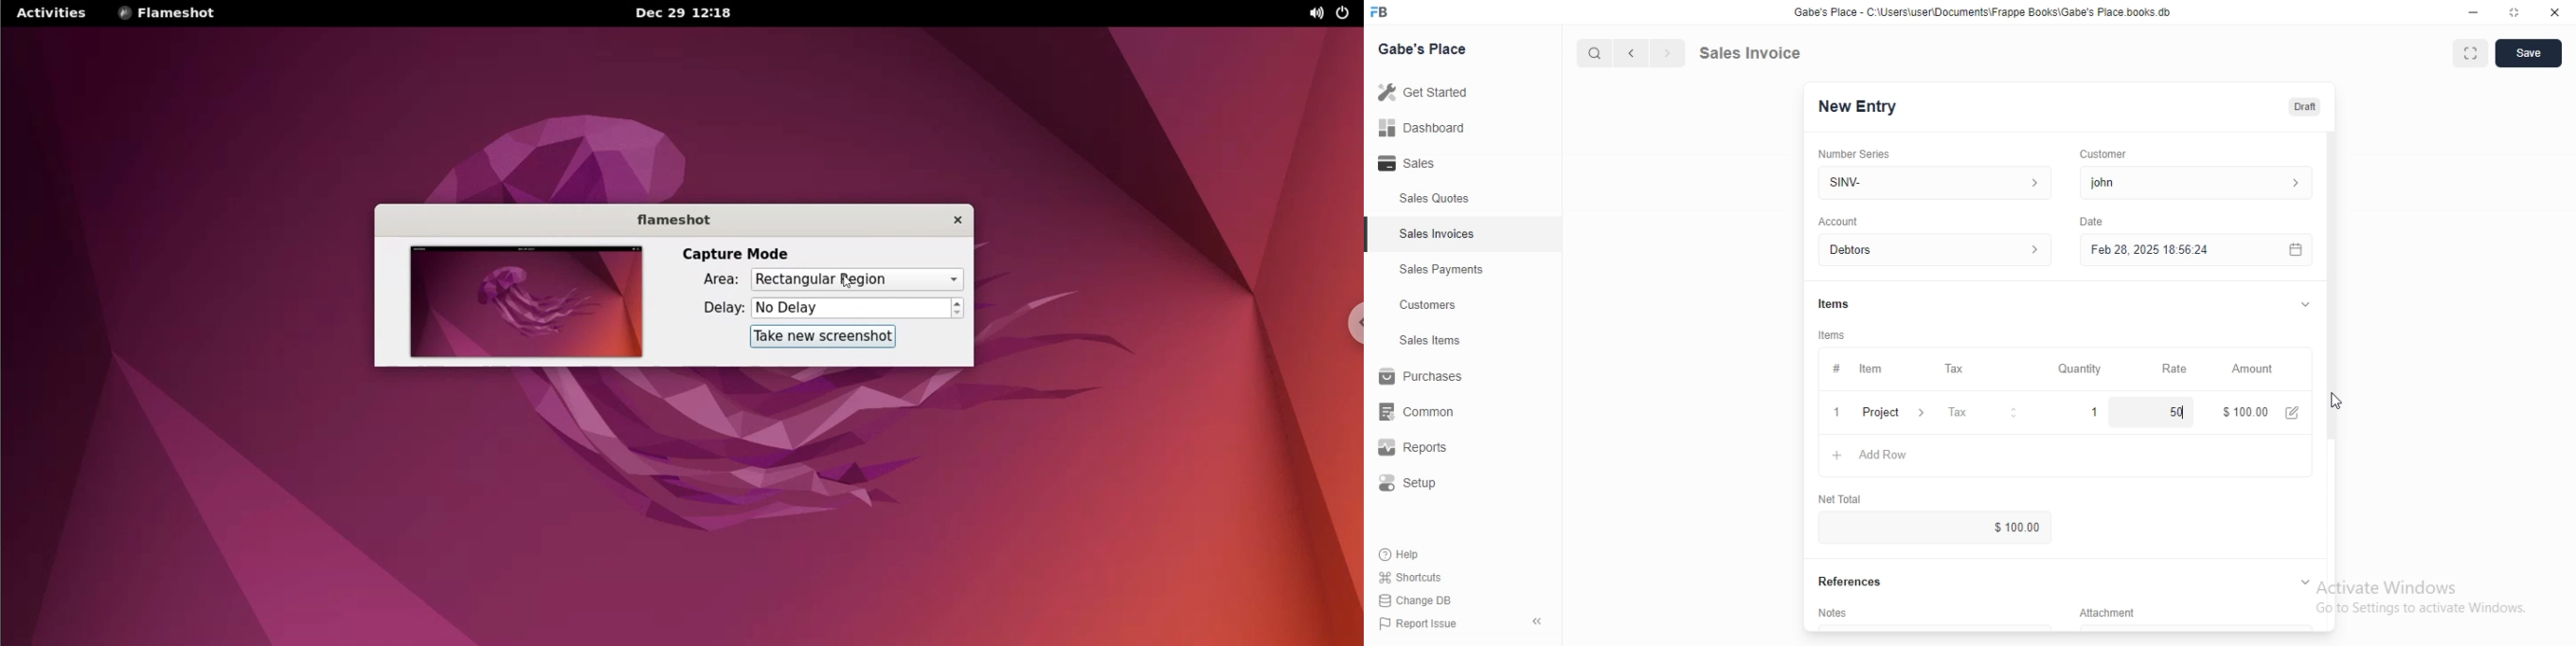 This screenshot has height=672, width=2576. I want to click on Sales Invoices, so click(1439, 234).